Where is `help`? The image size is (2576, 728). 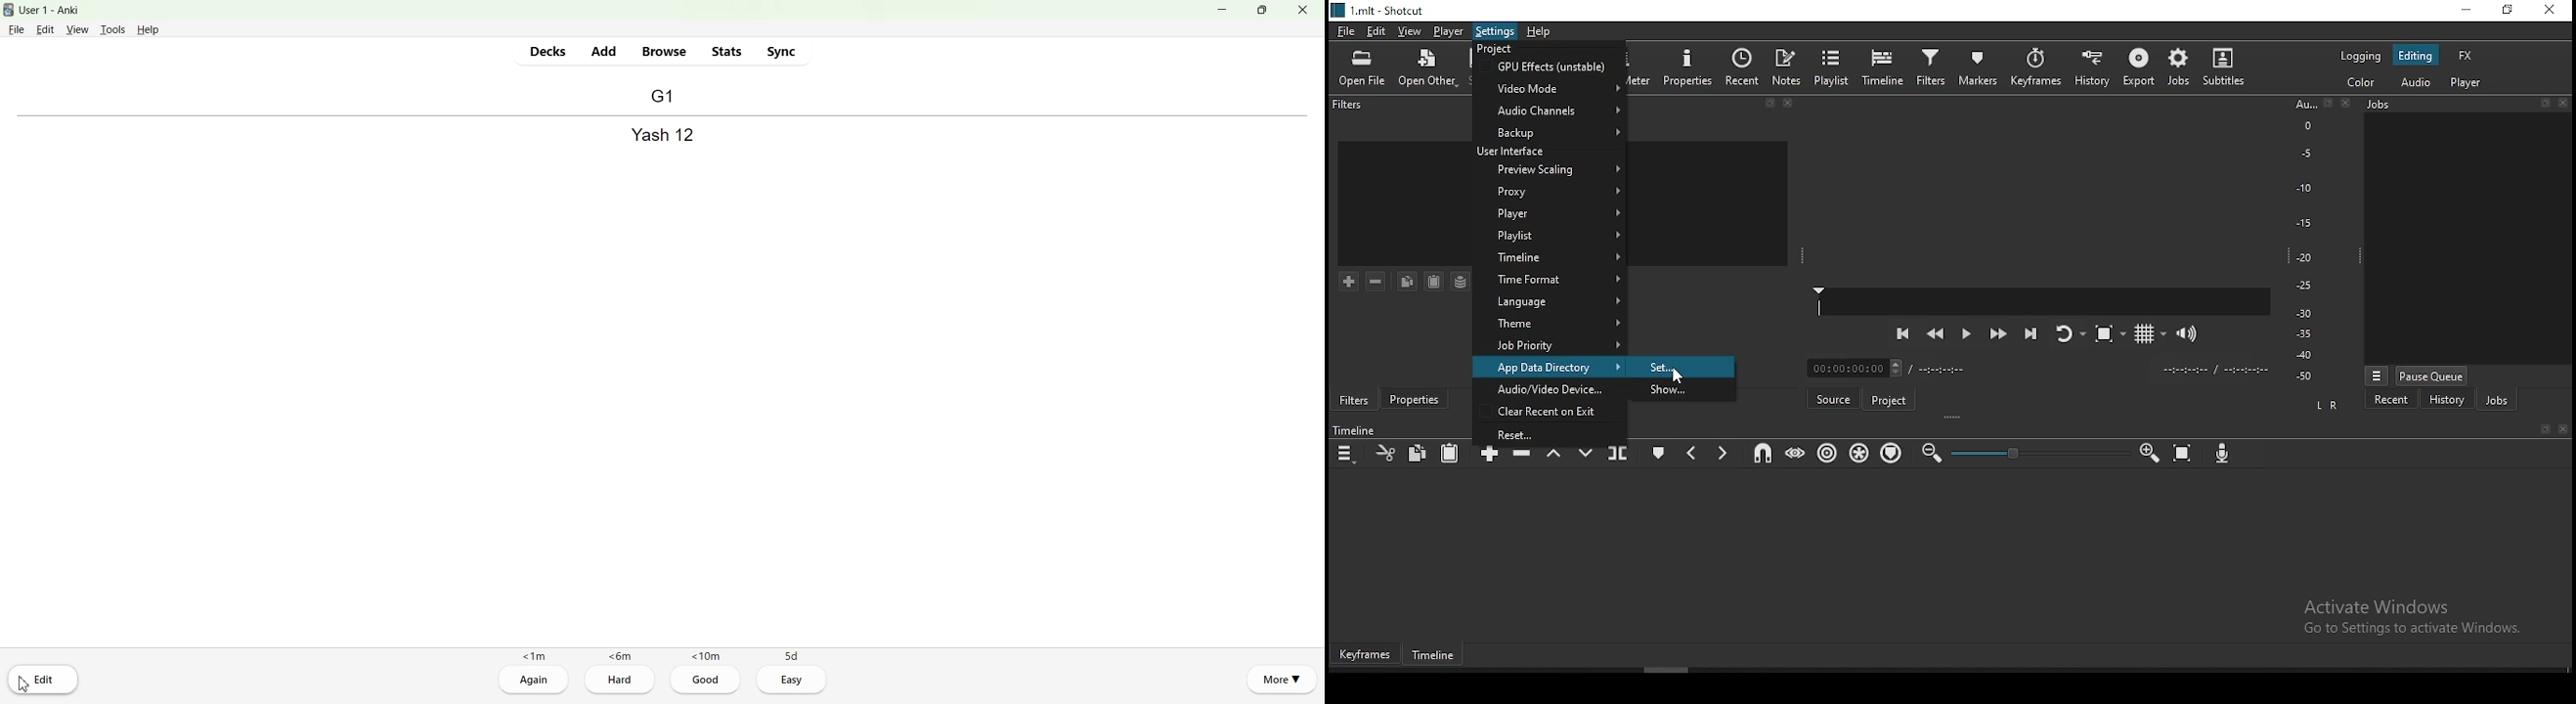 help is located at coordinates (1540, 31).